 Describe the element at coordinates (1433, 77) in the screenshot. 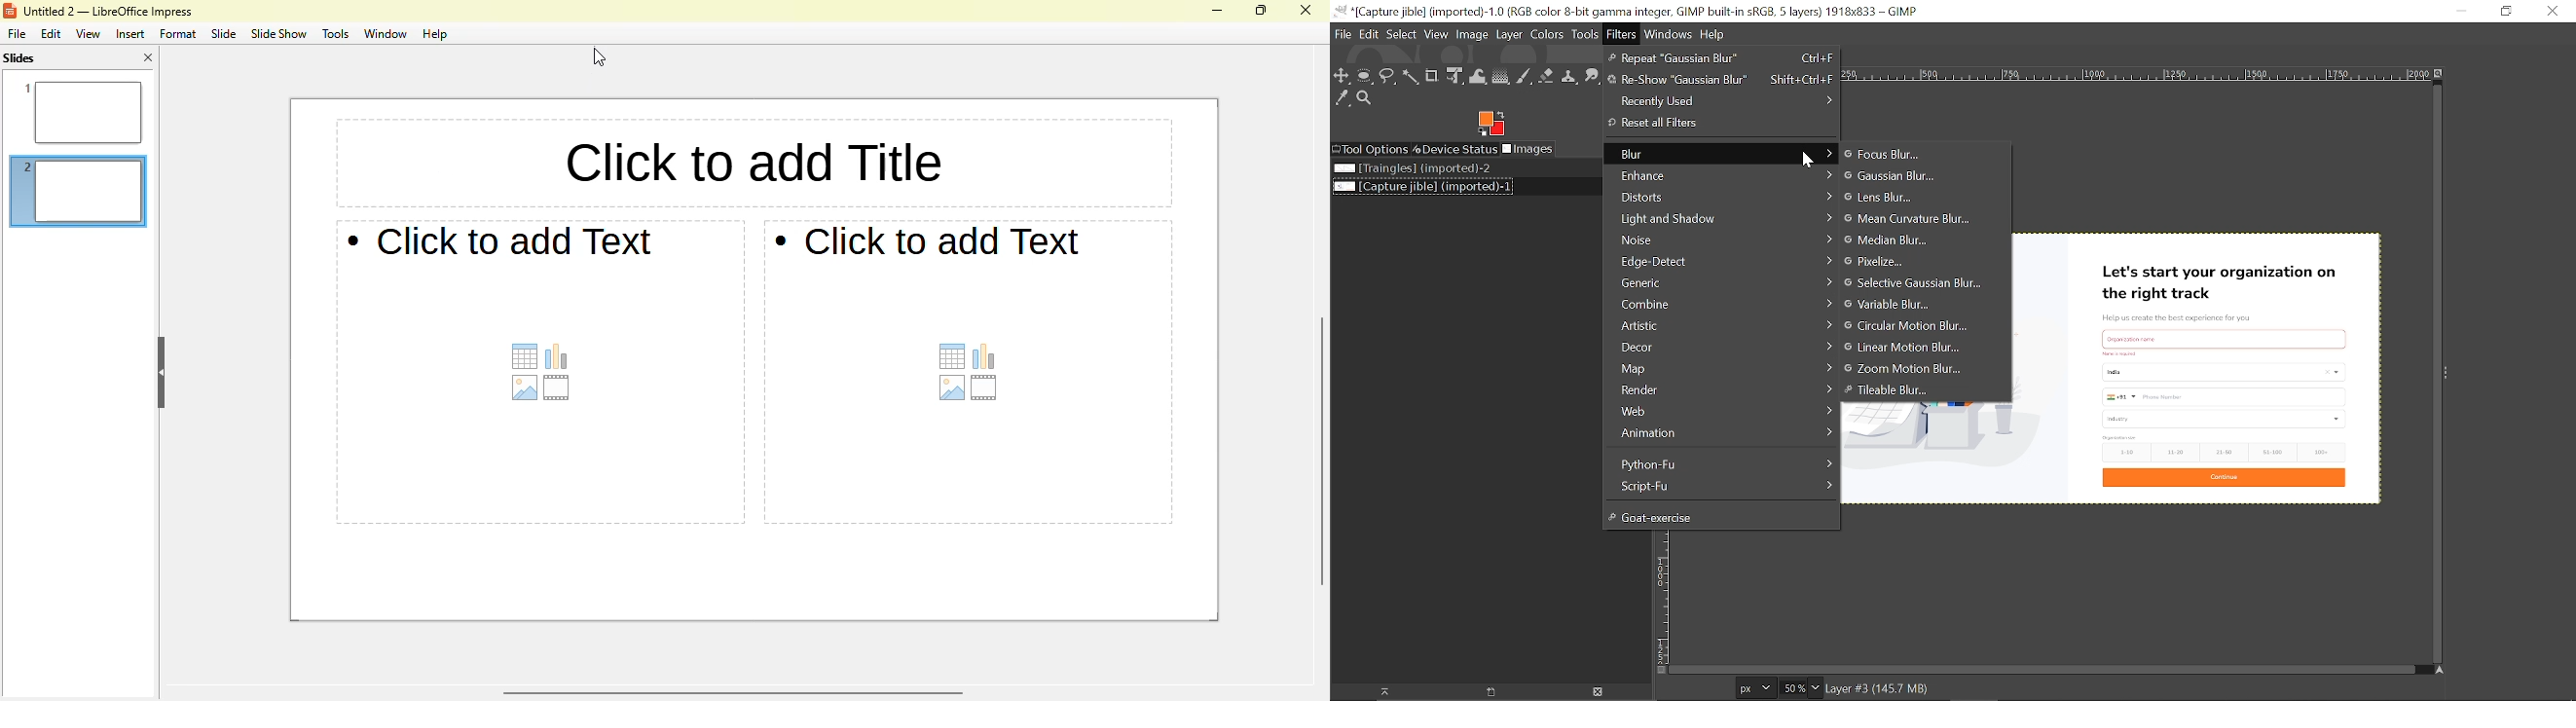

I see `Crop tool` at that location.